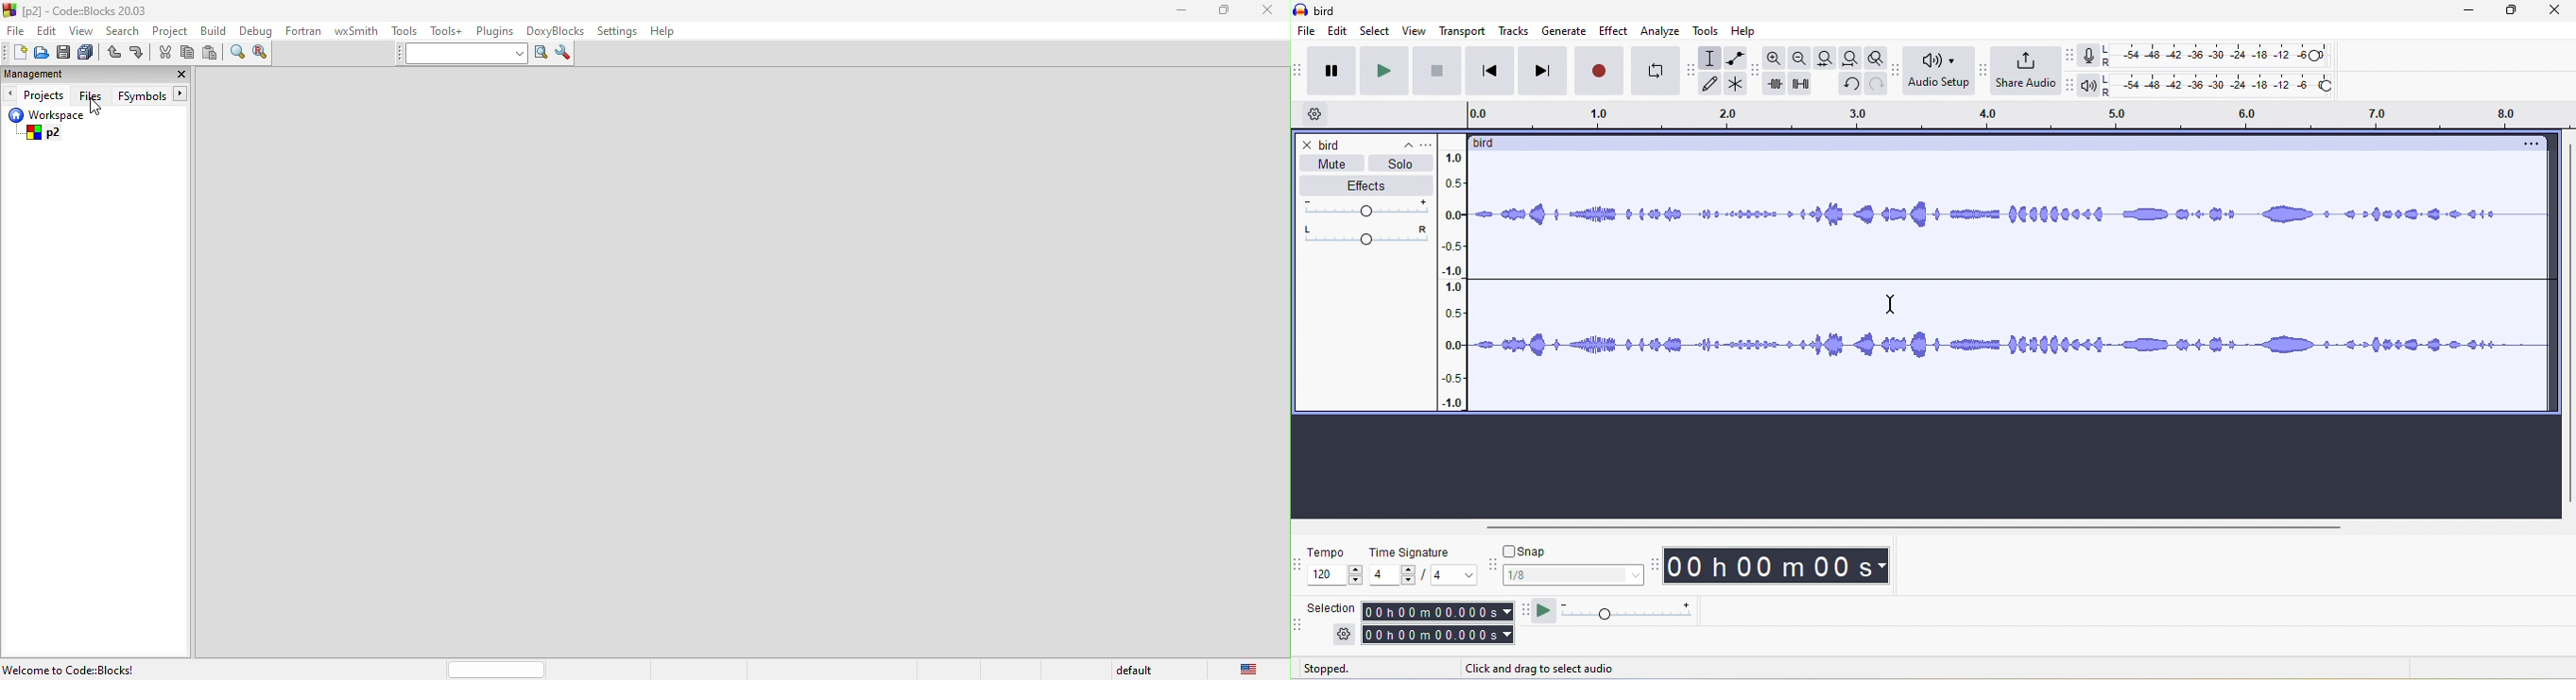 The width and height of the screenshot is (2576, 700). Describe the element at coordinates (461, 55) in the screenshot. I see `text to search` at that location.